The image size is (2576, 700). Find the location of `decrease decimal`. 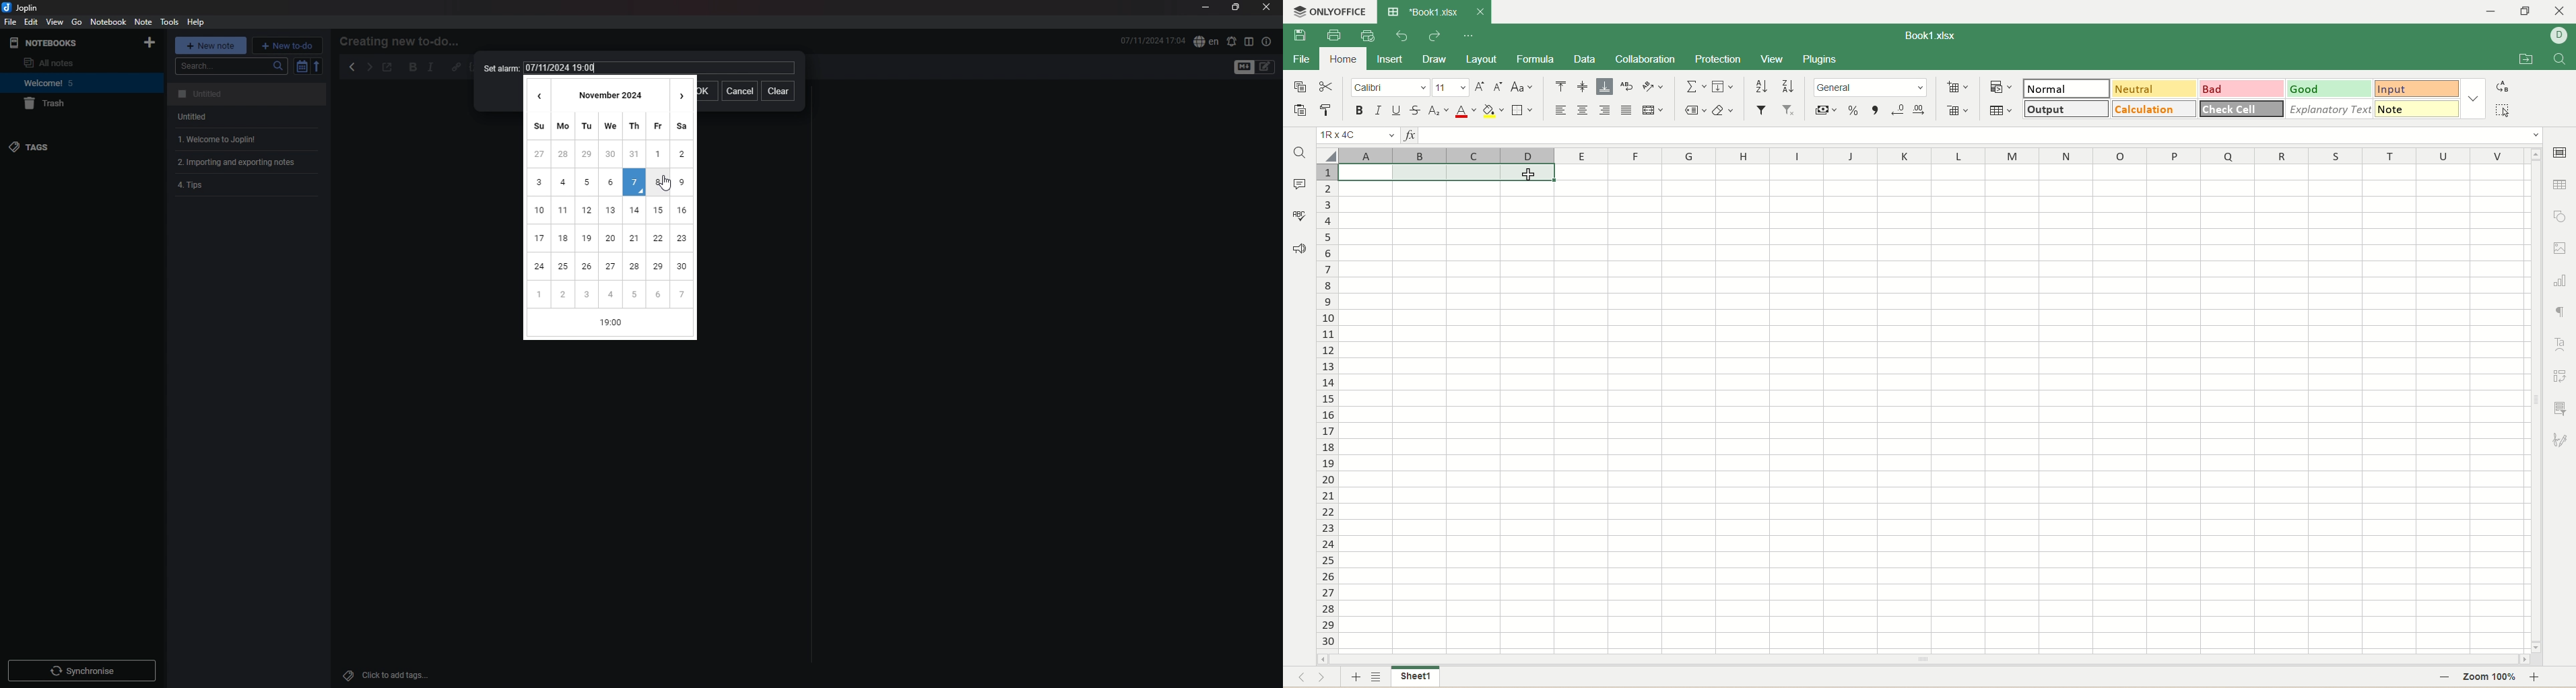

decrease decimal is located at coordinates (1895, 109).